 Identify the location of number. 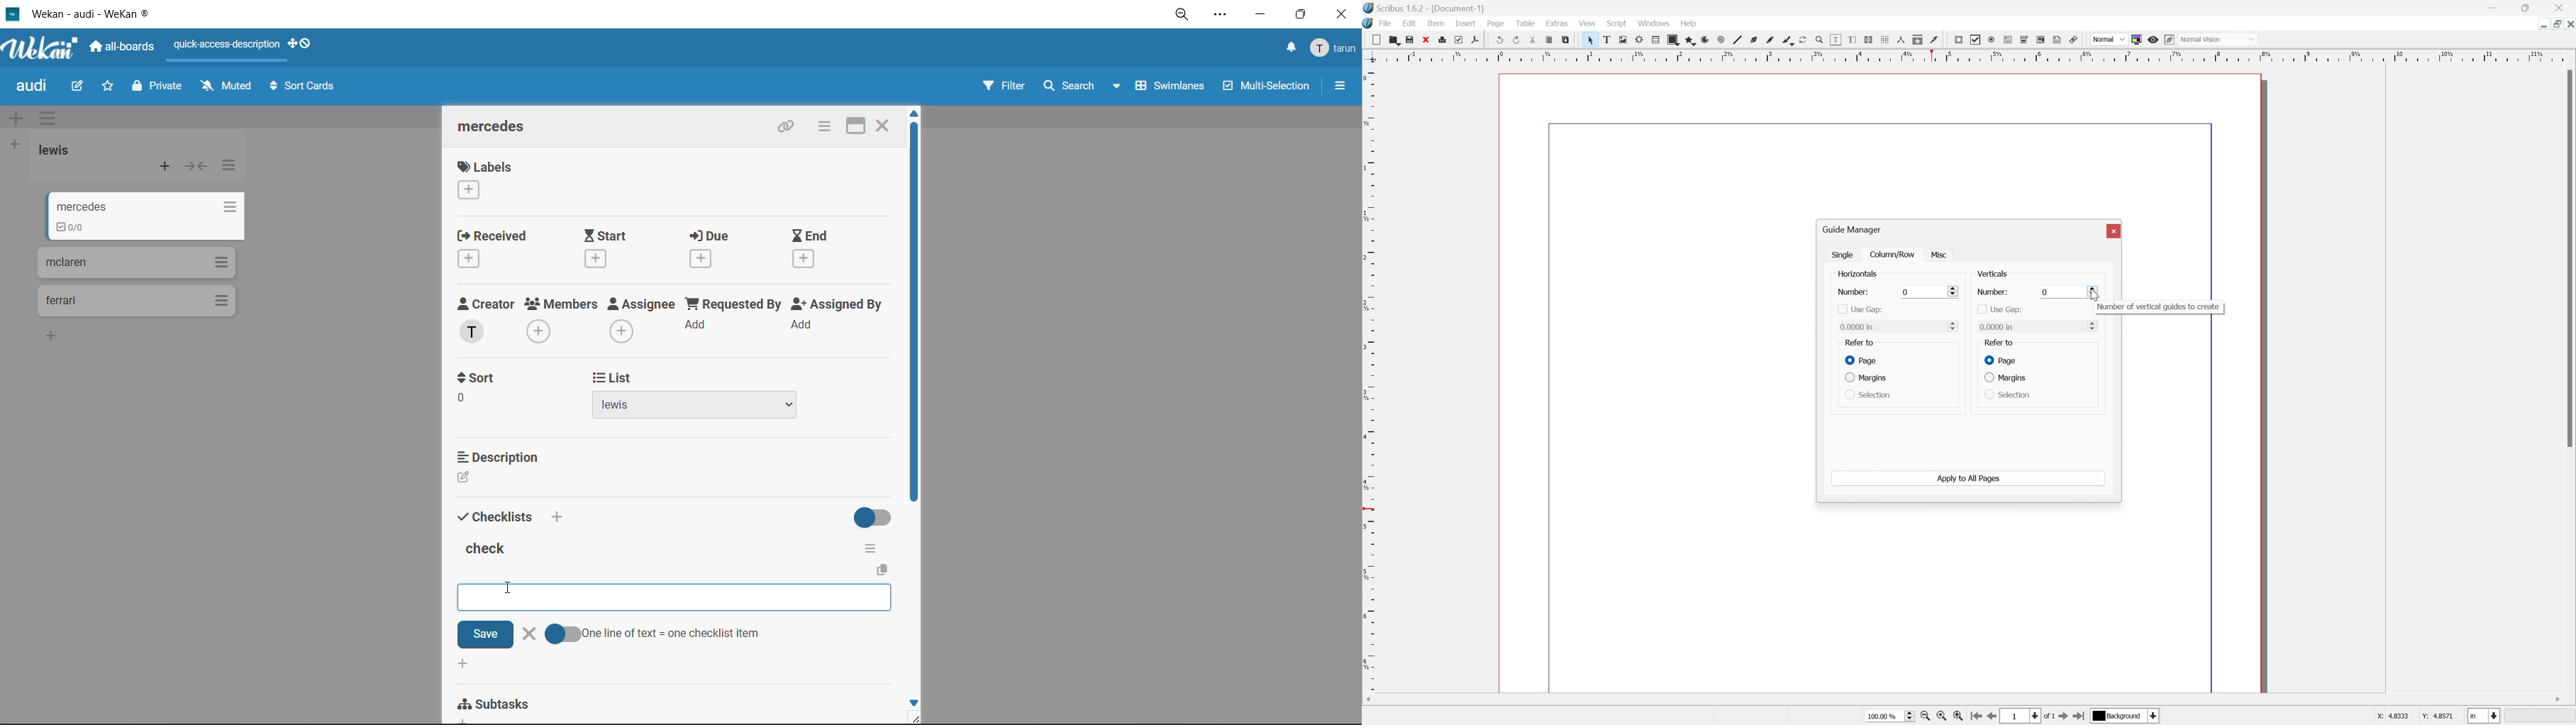
(1854, 292).